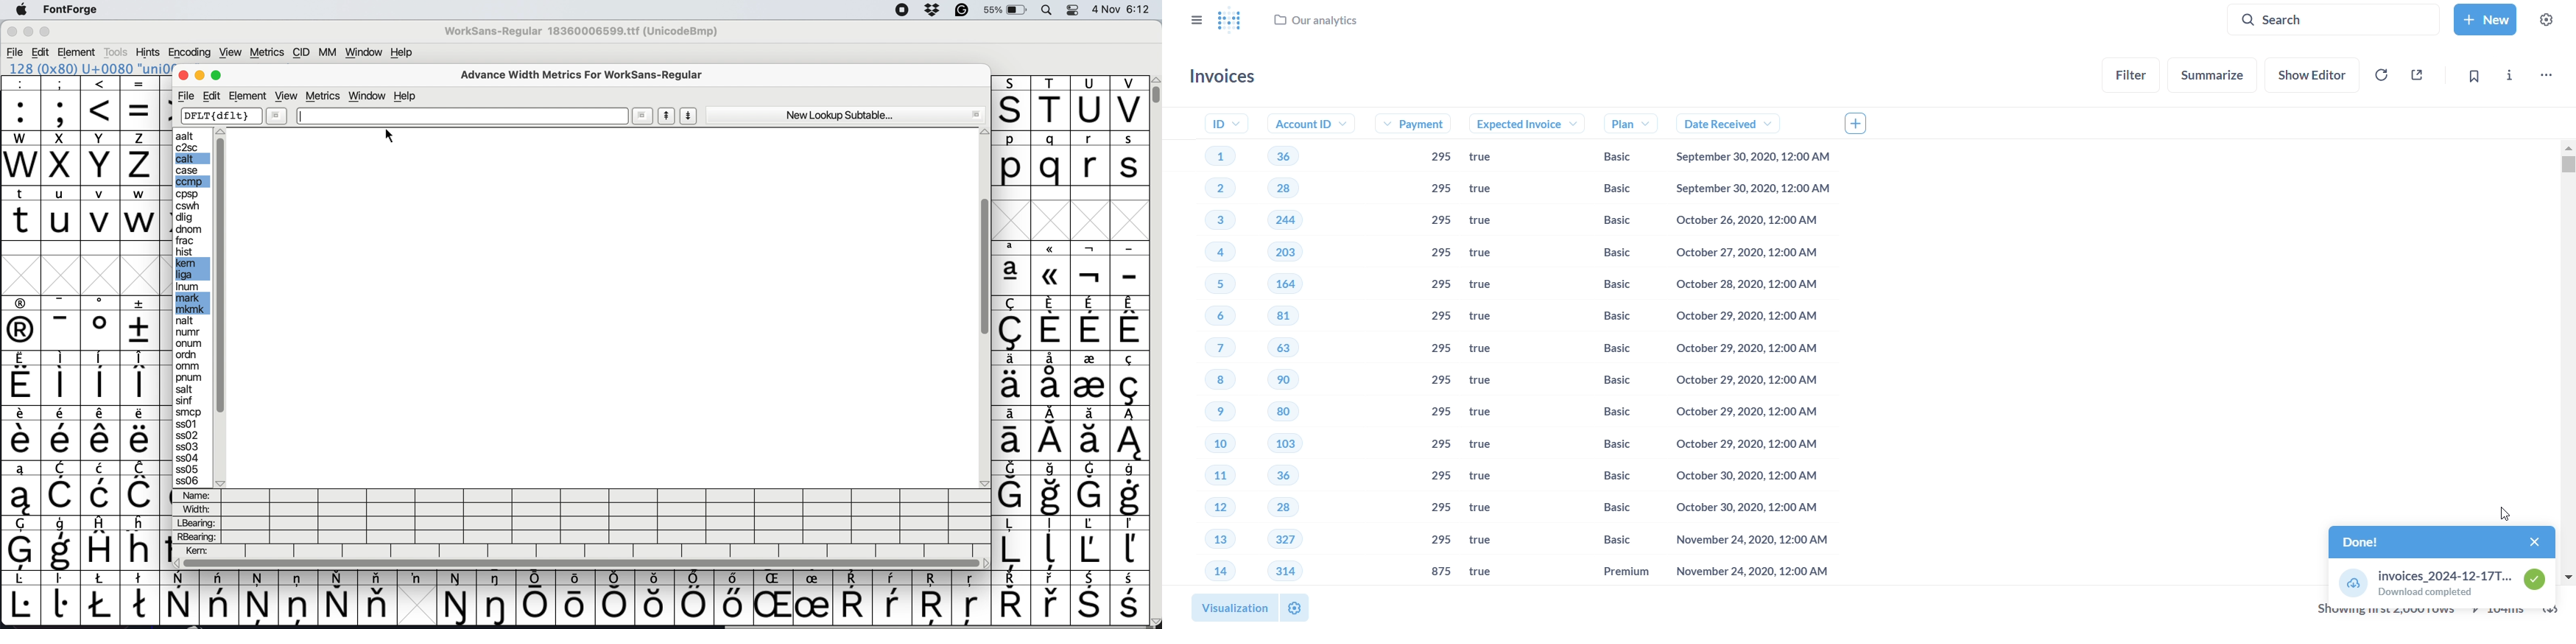 This screenshot has width=2576, height=644. I want to click on cursor, so click(389, 136).